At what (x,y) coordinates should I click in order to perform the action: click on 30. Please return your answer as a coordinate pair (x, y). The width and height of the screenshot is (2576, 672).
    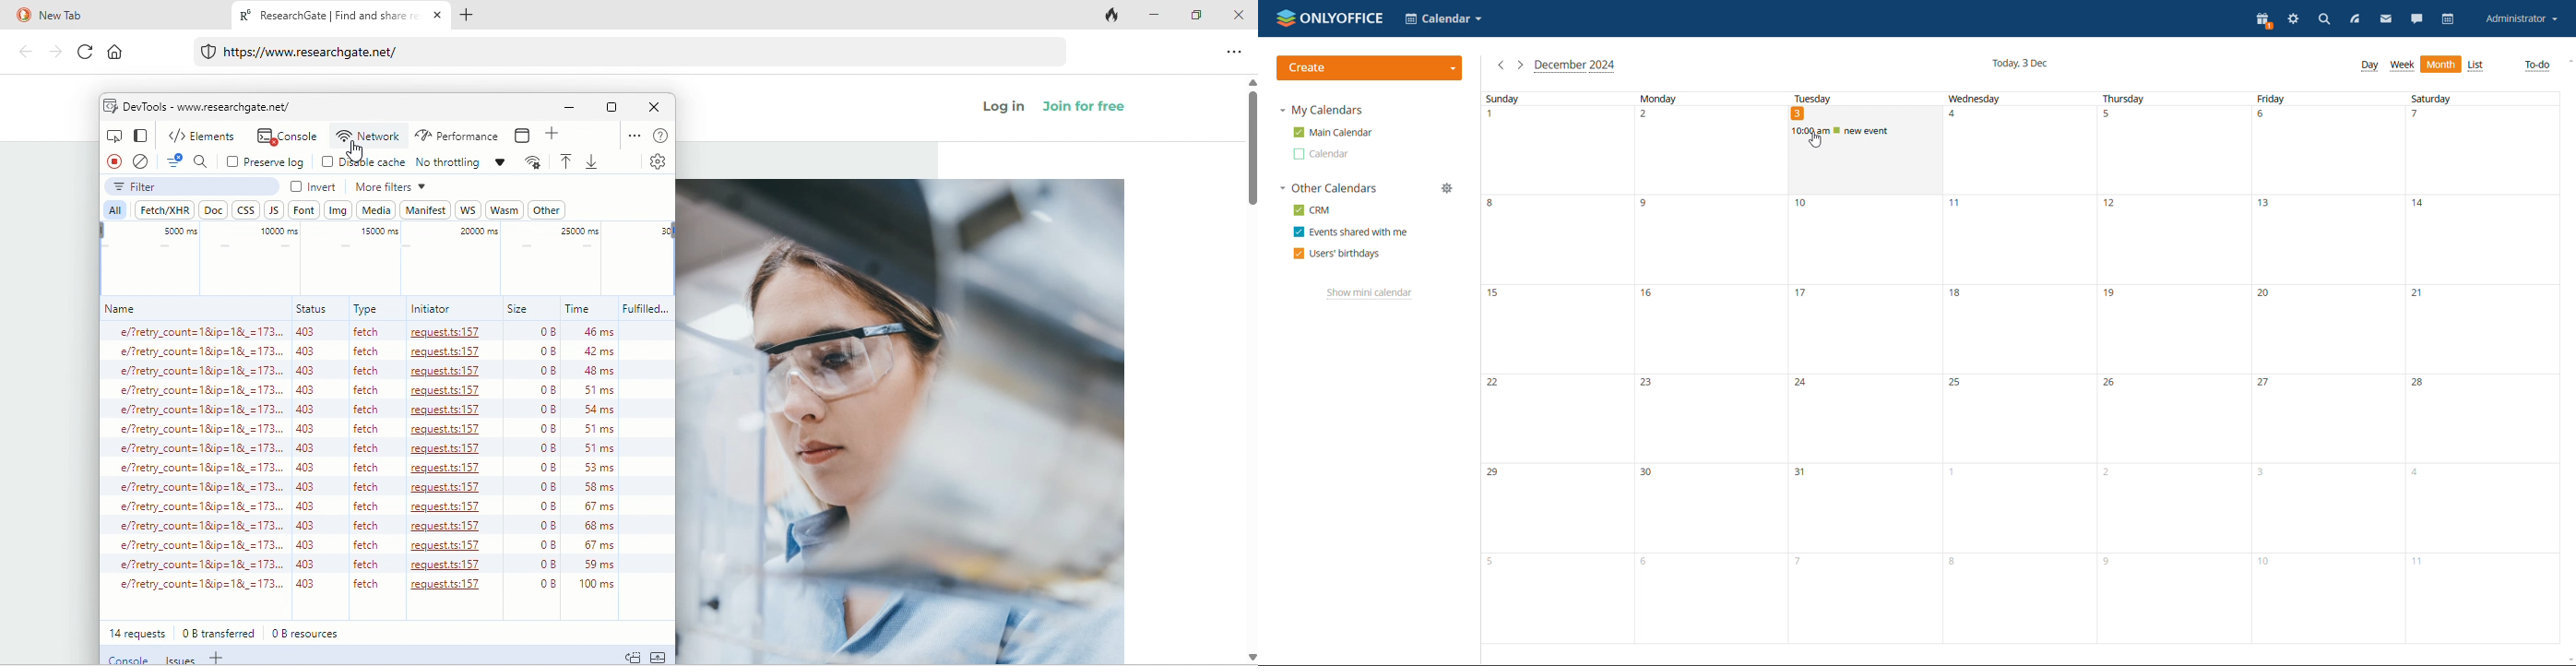
    Looking at the image, I should click on (1709, 509).